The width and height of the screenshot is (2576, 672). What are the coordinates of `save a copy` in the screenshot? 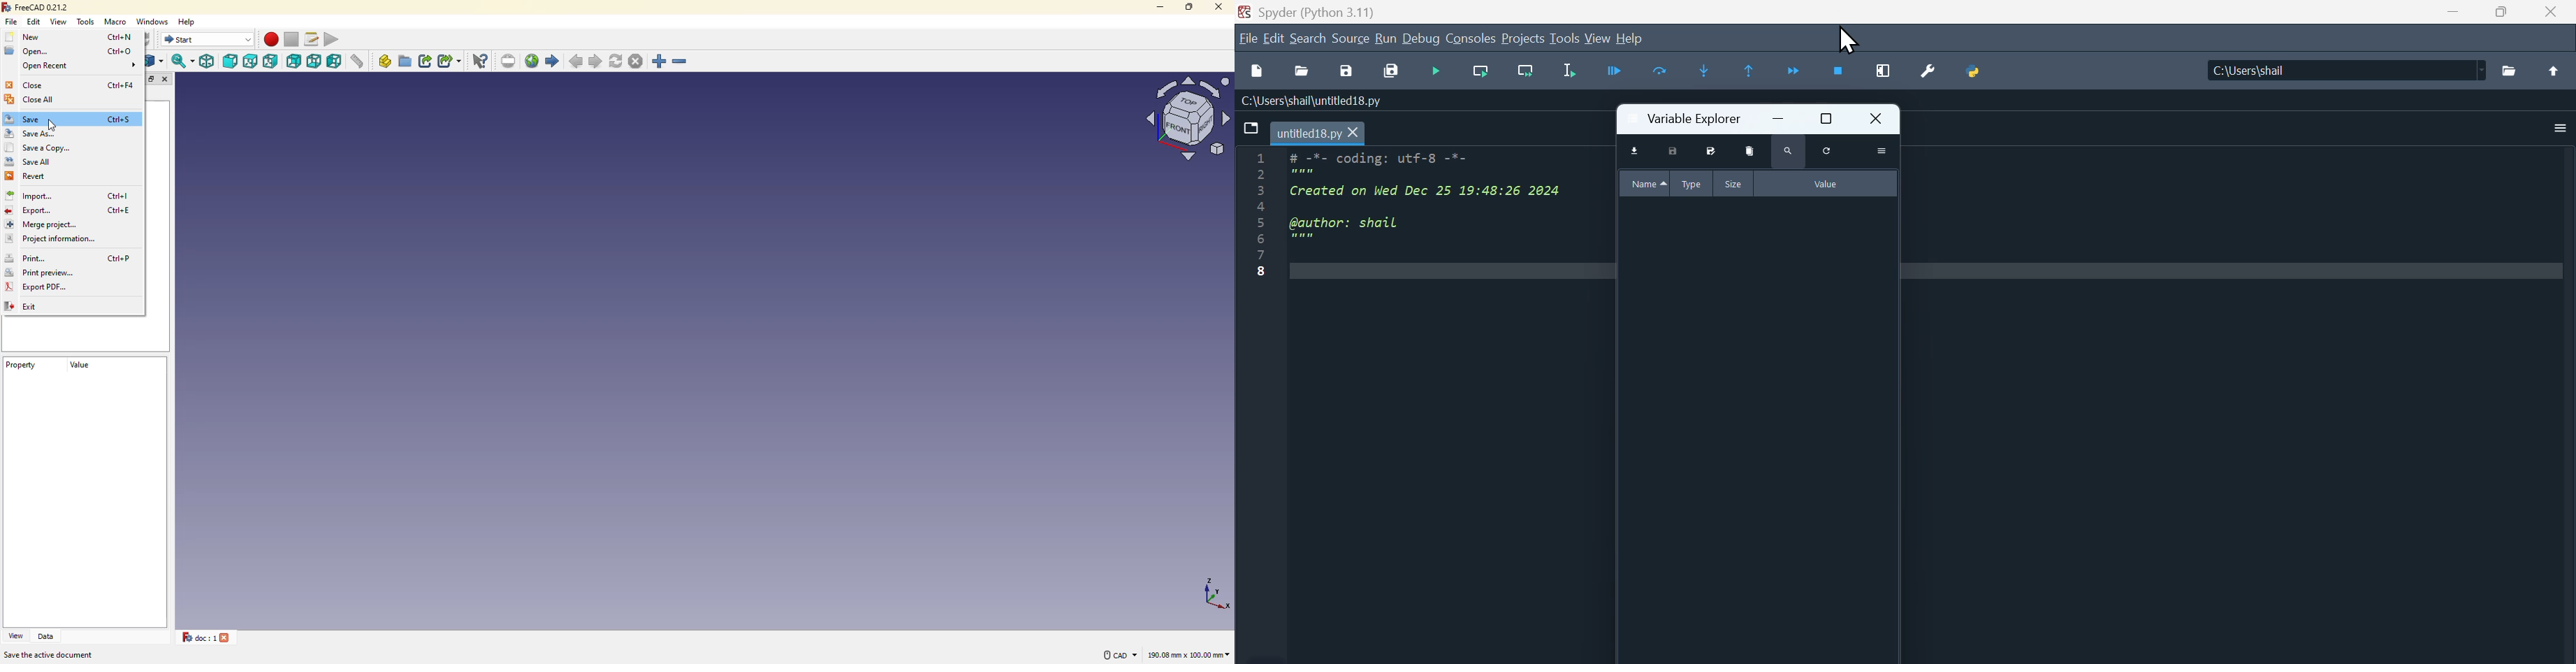 It's located at (38, 148).